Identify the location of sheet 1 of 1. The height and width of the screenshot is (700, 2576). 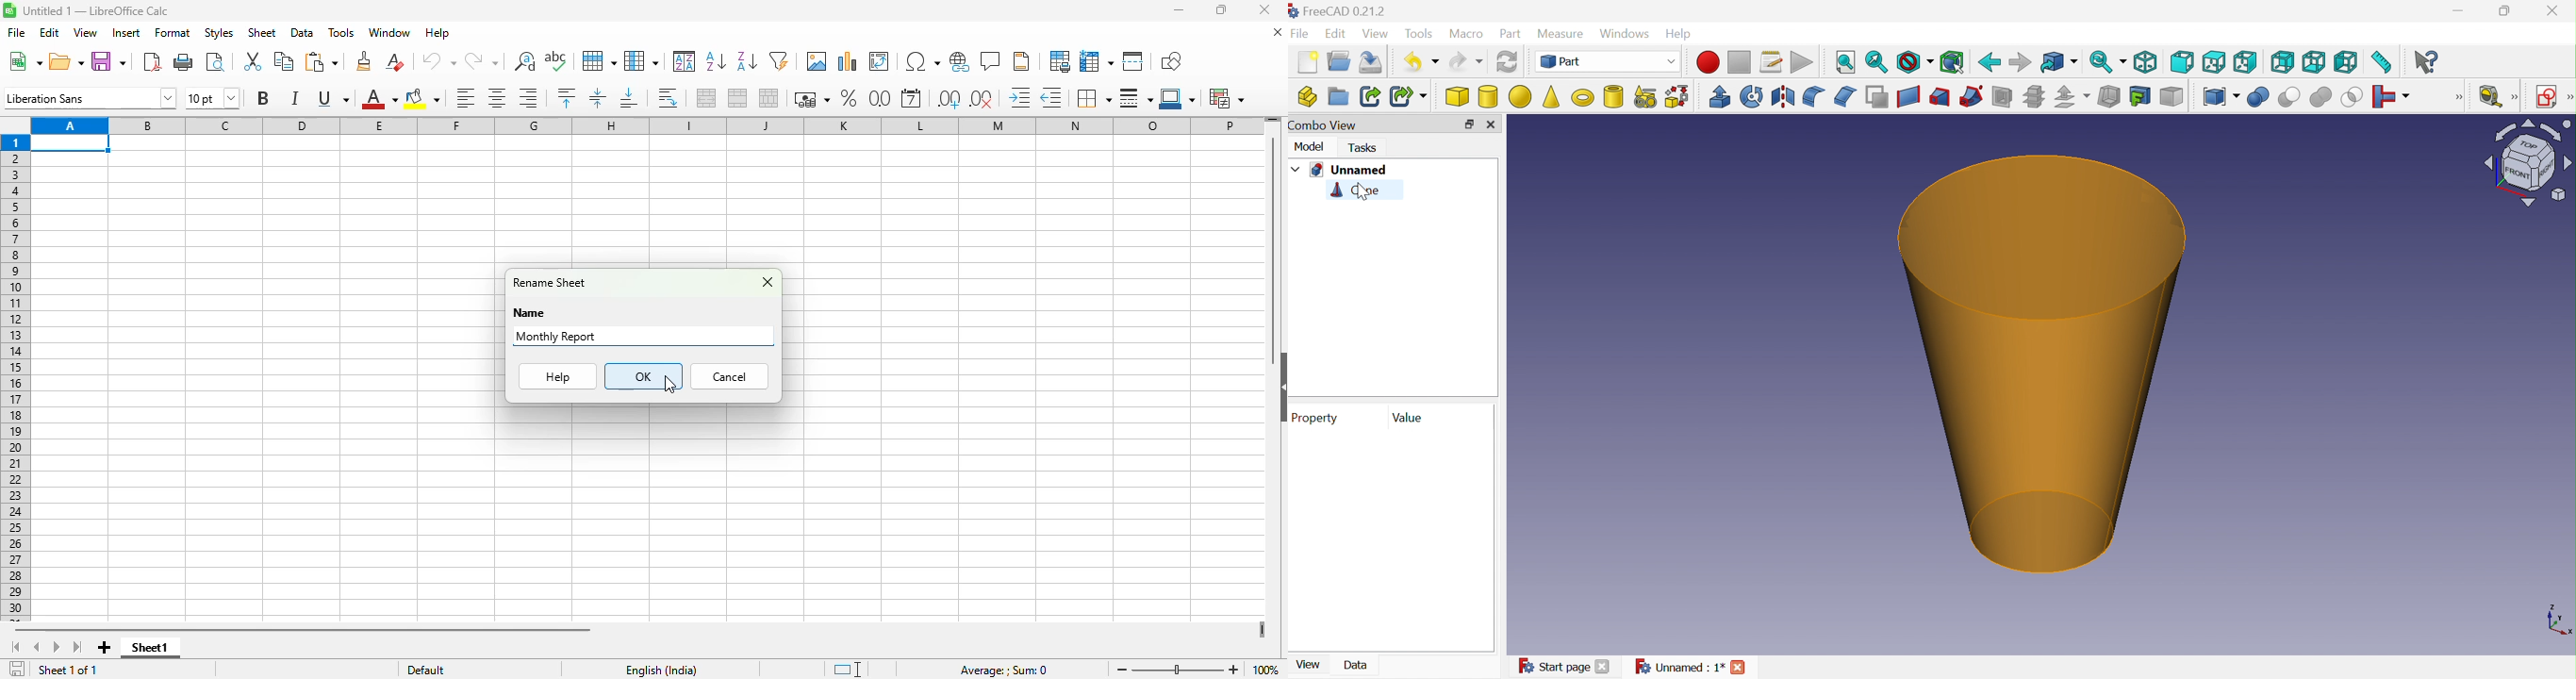
(68, 670).